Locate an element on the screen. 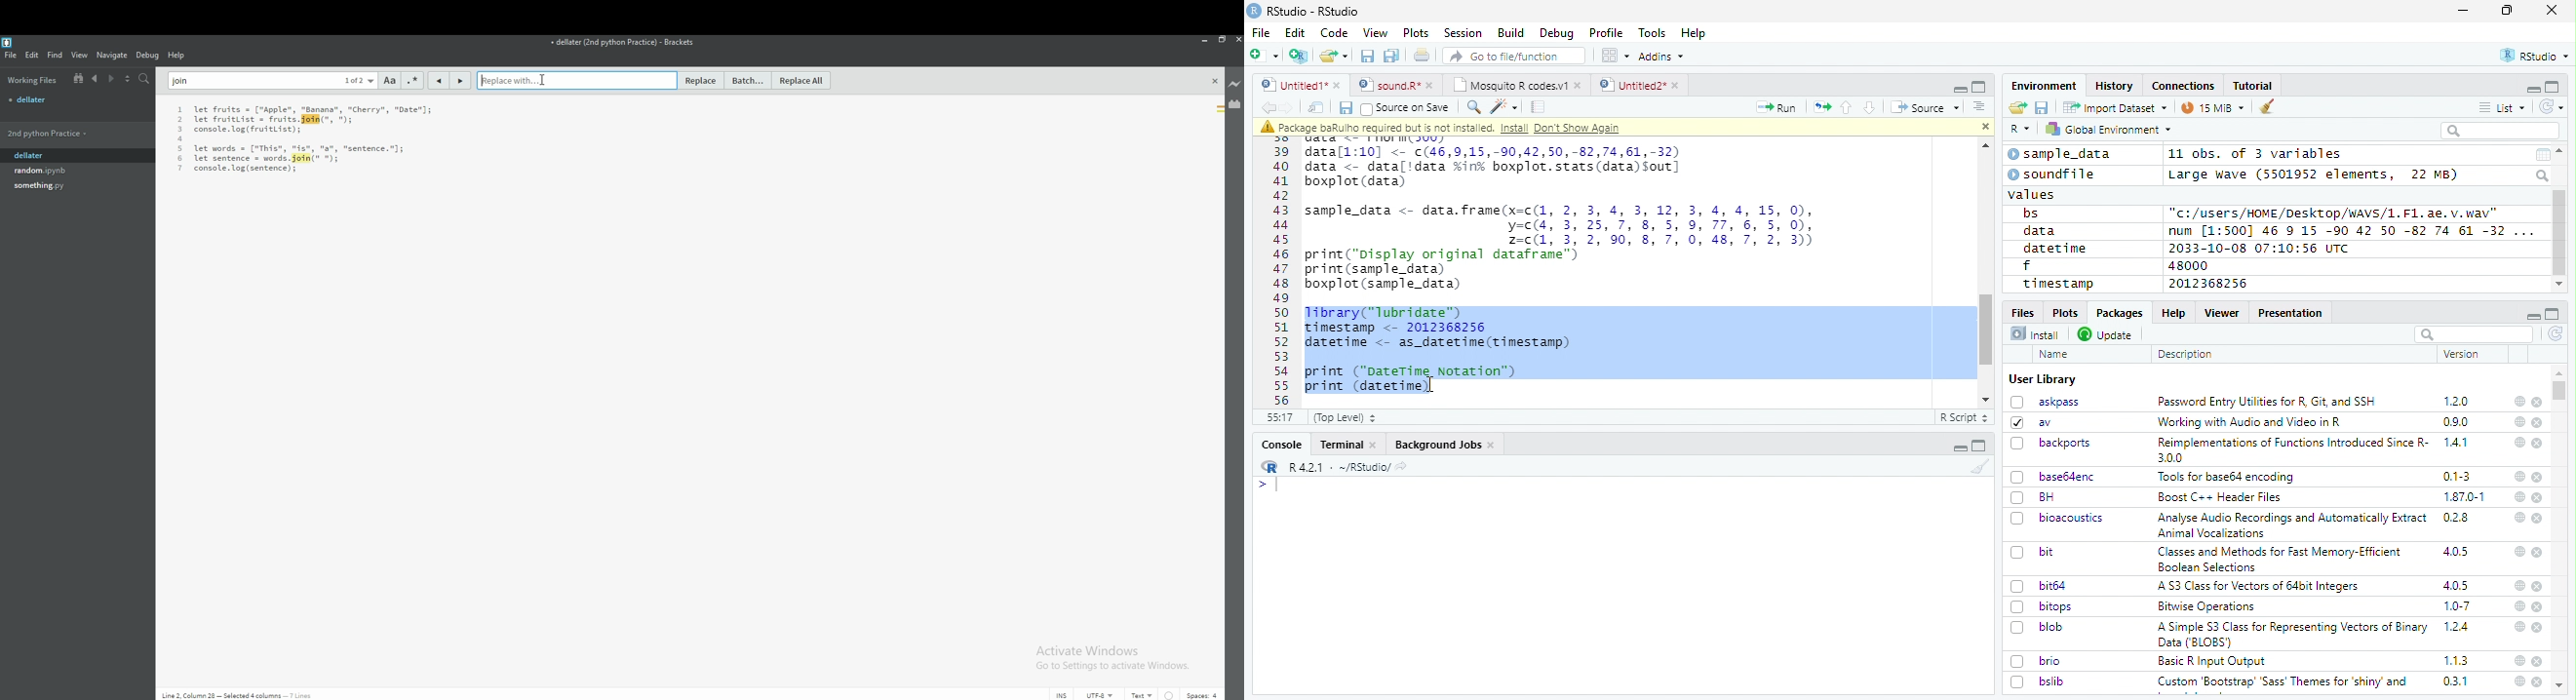 This screenshot has height=700, width=2576. base64enc is located at coordinates (2053, 476).